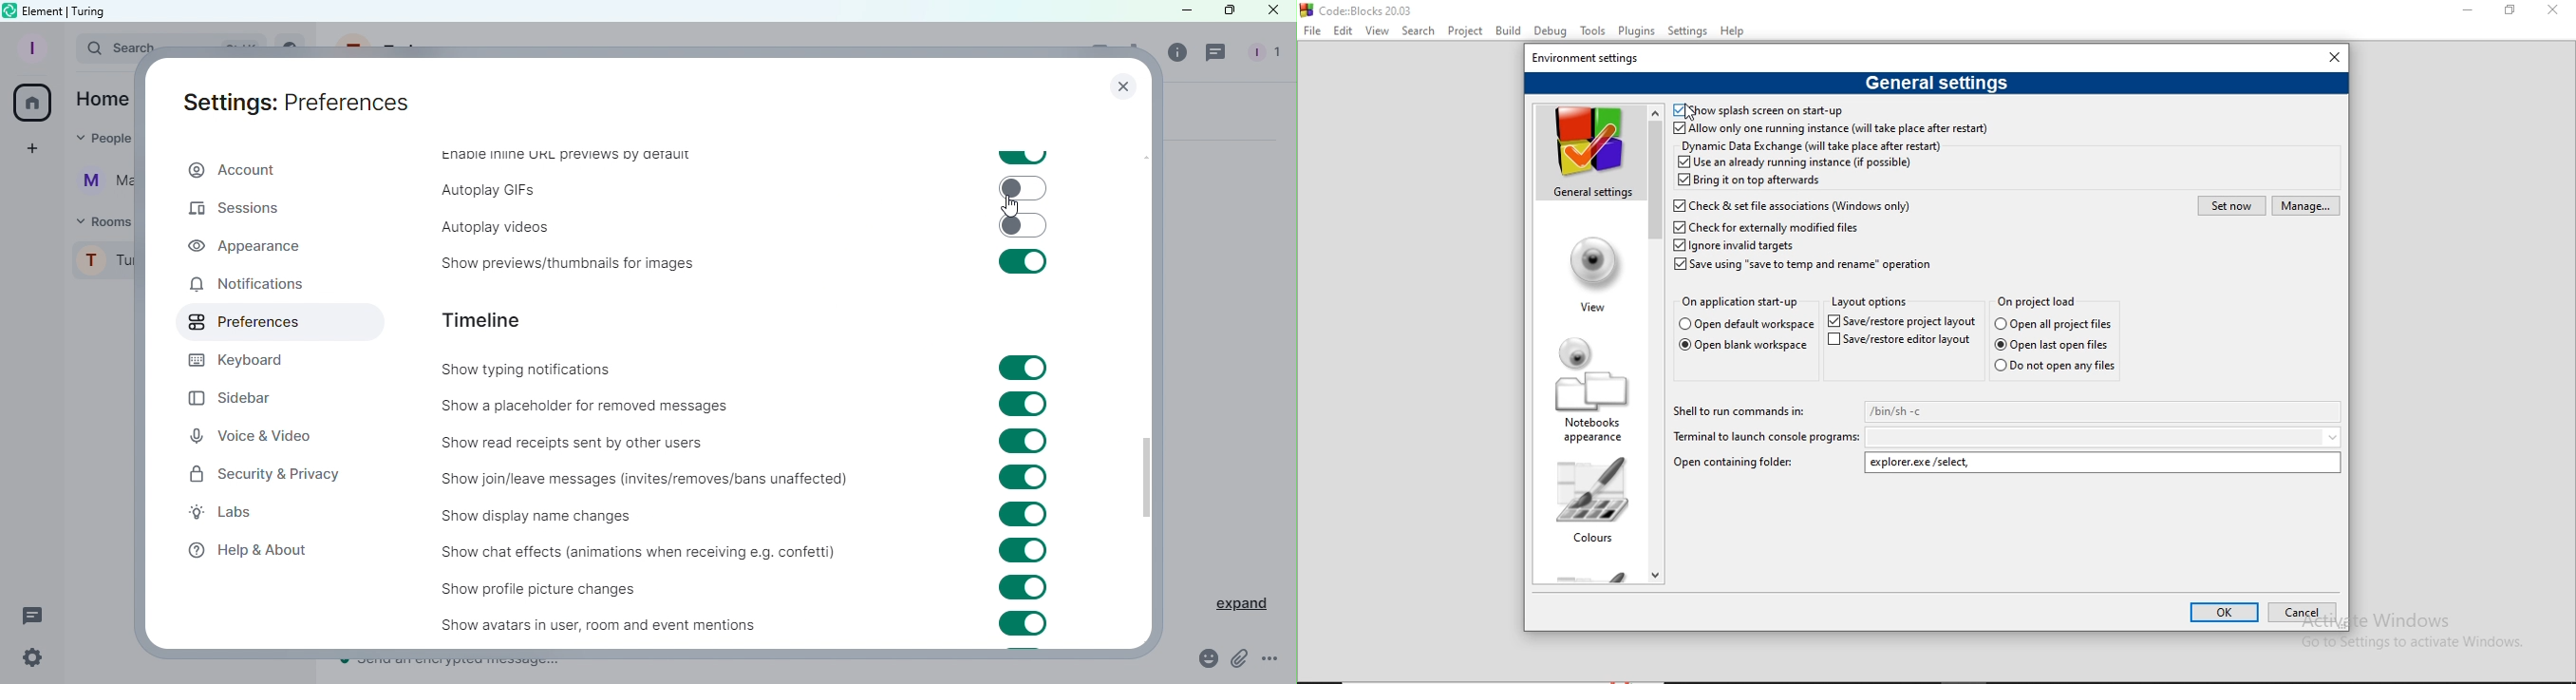 The width and height of the screenshot is (2576, 700). Describe the element at coordinates (1688, 31) in the screenshot. I see `Settings ` at that location.